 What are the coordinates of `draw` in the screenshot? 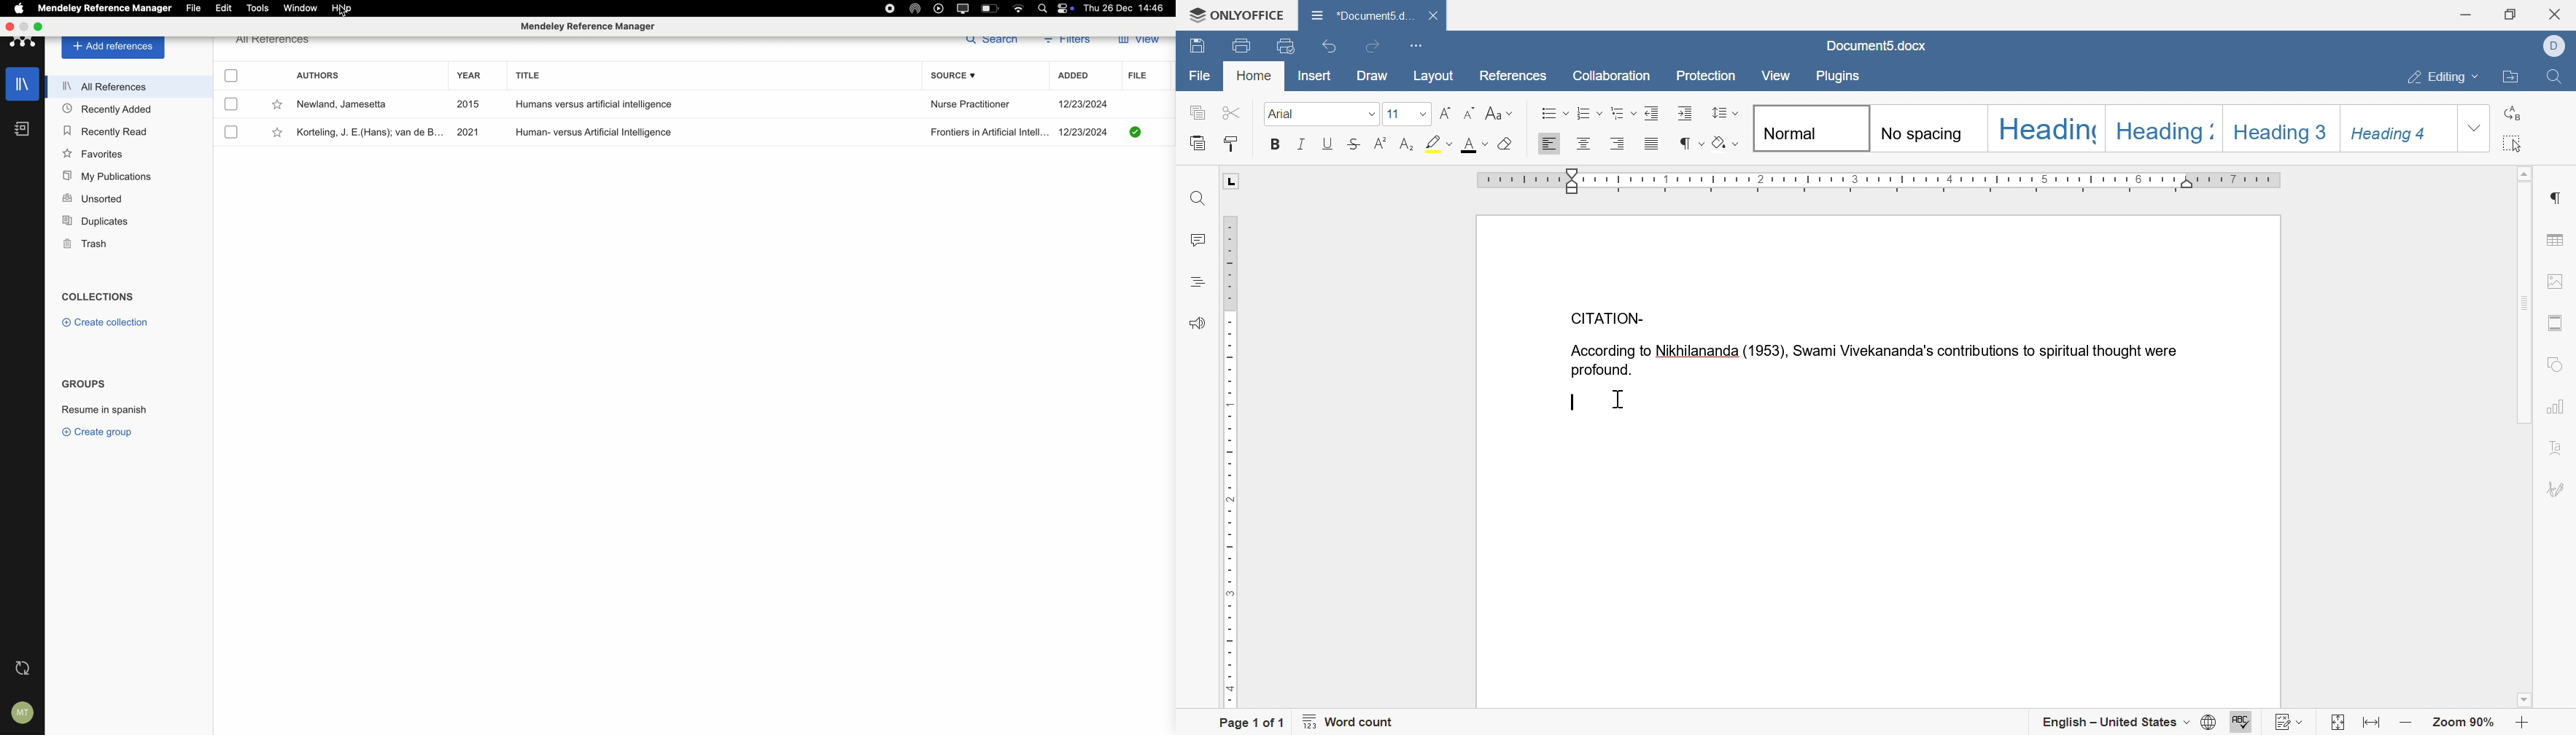 It's located at (1371, 74).